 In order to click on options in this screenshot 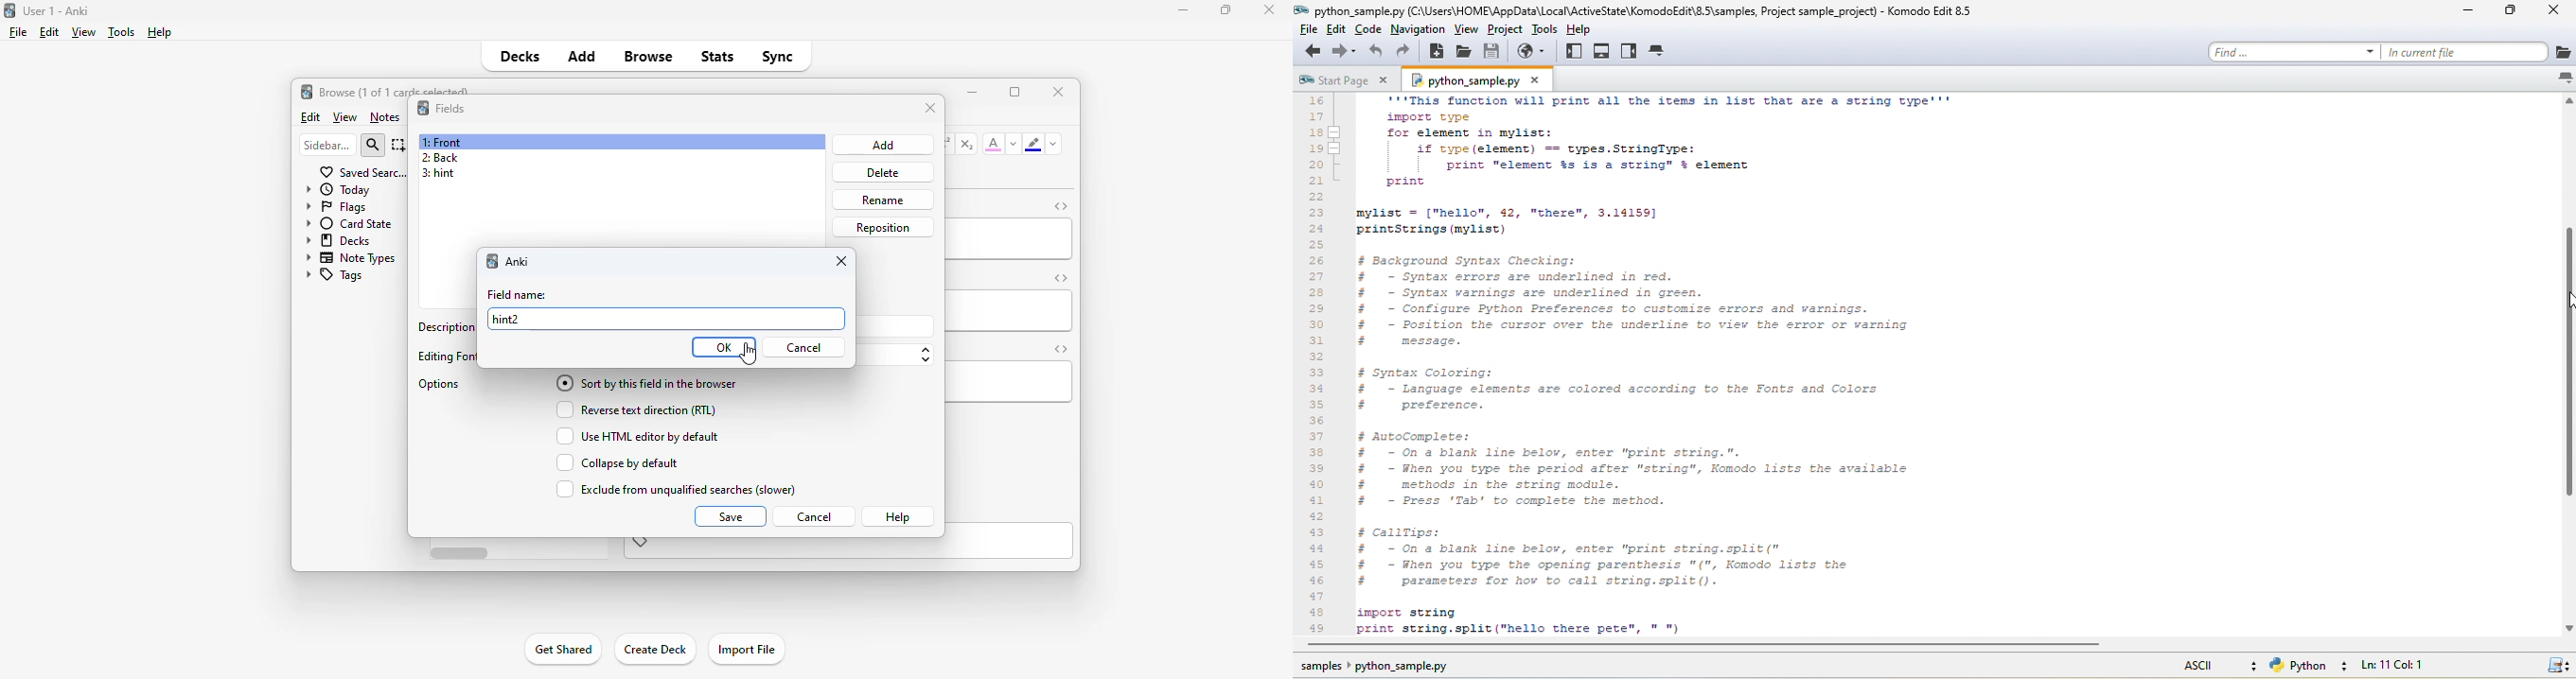, I will do `click(441, 385)`.